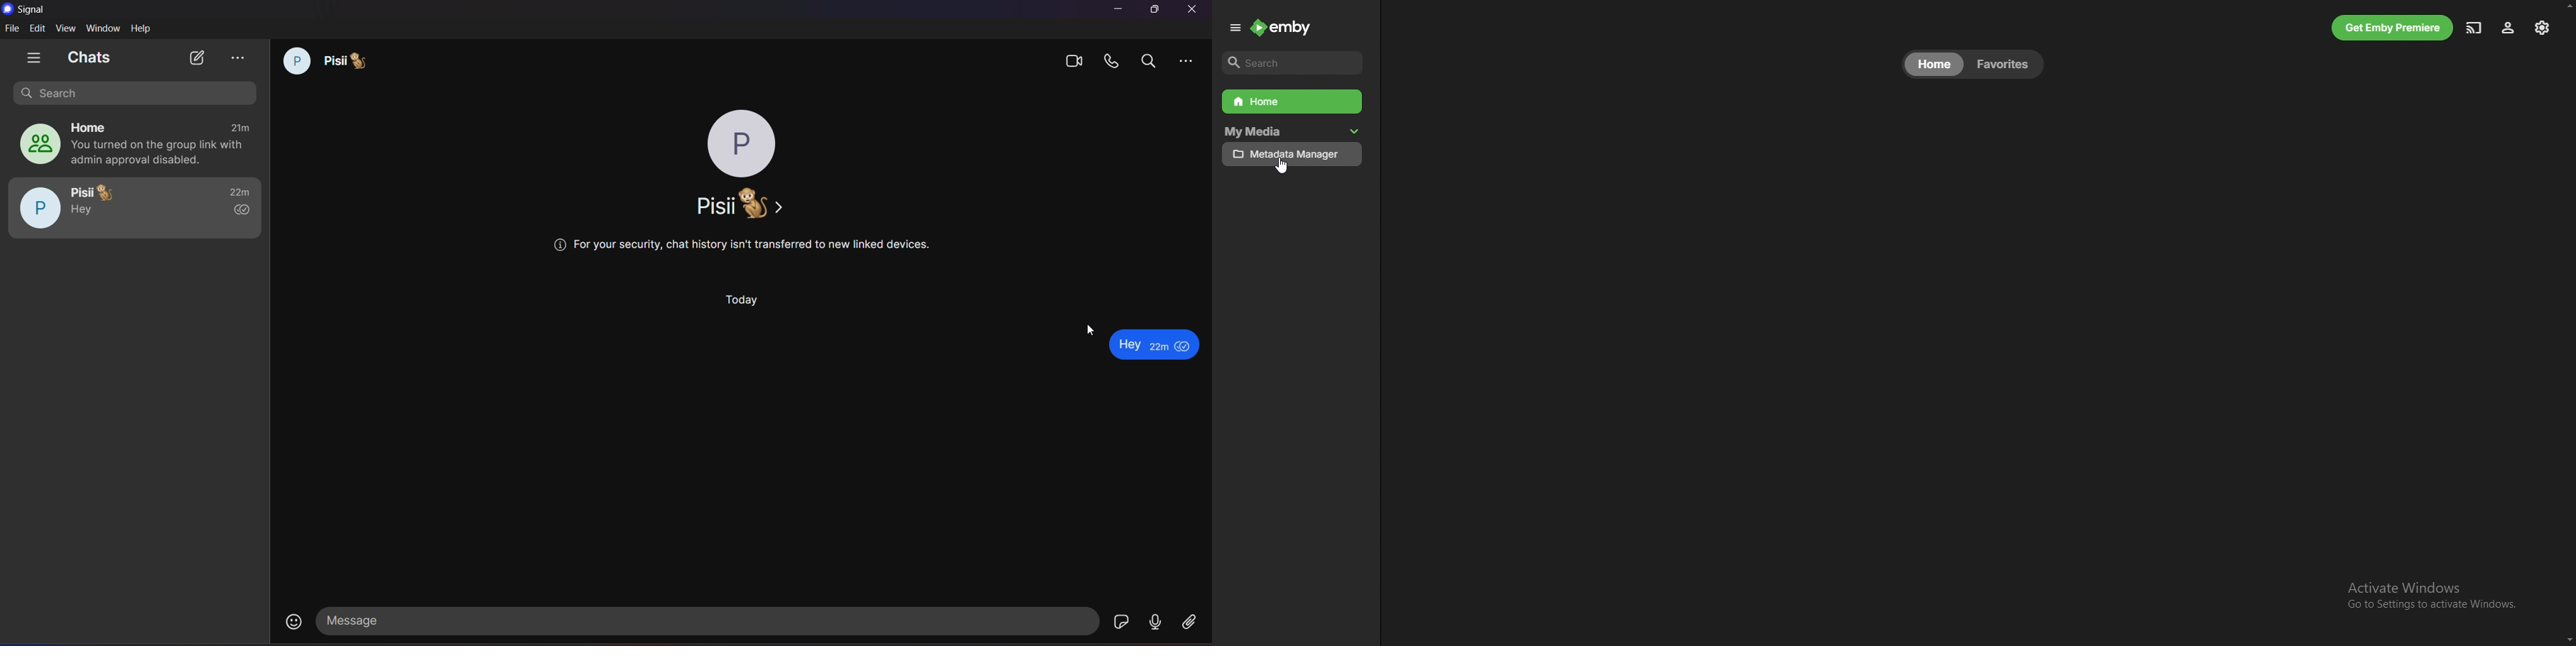 Image resolution: width=2576 pixels, height=672 pixels. I want to click on scroll up, so click(2567, 4).